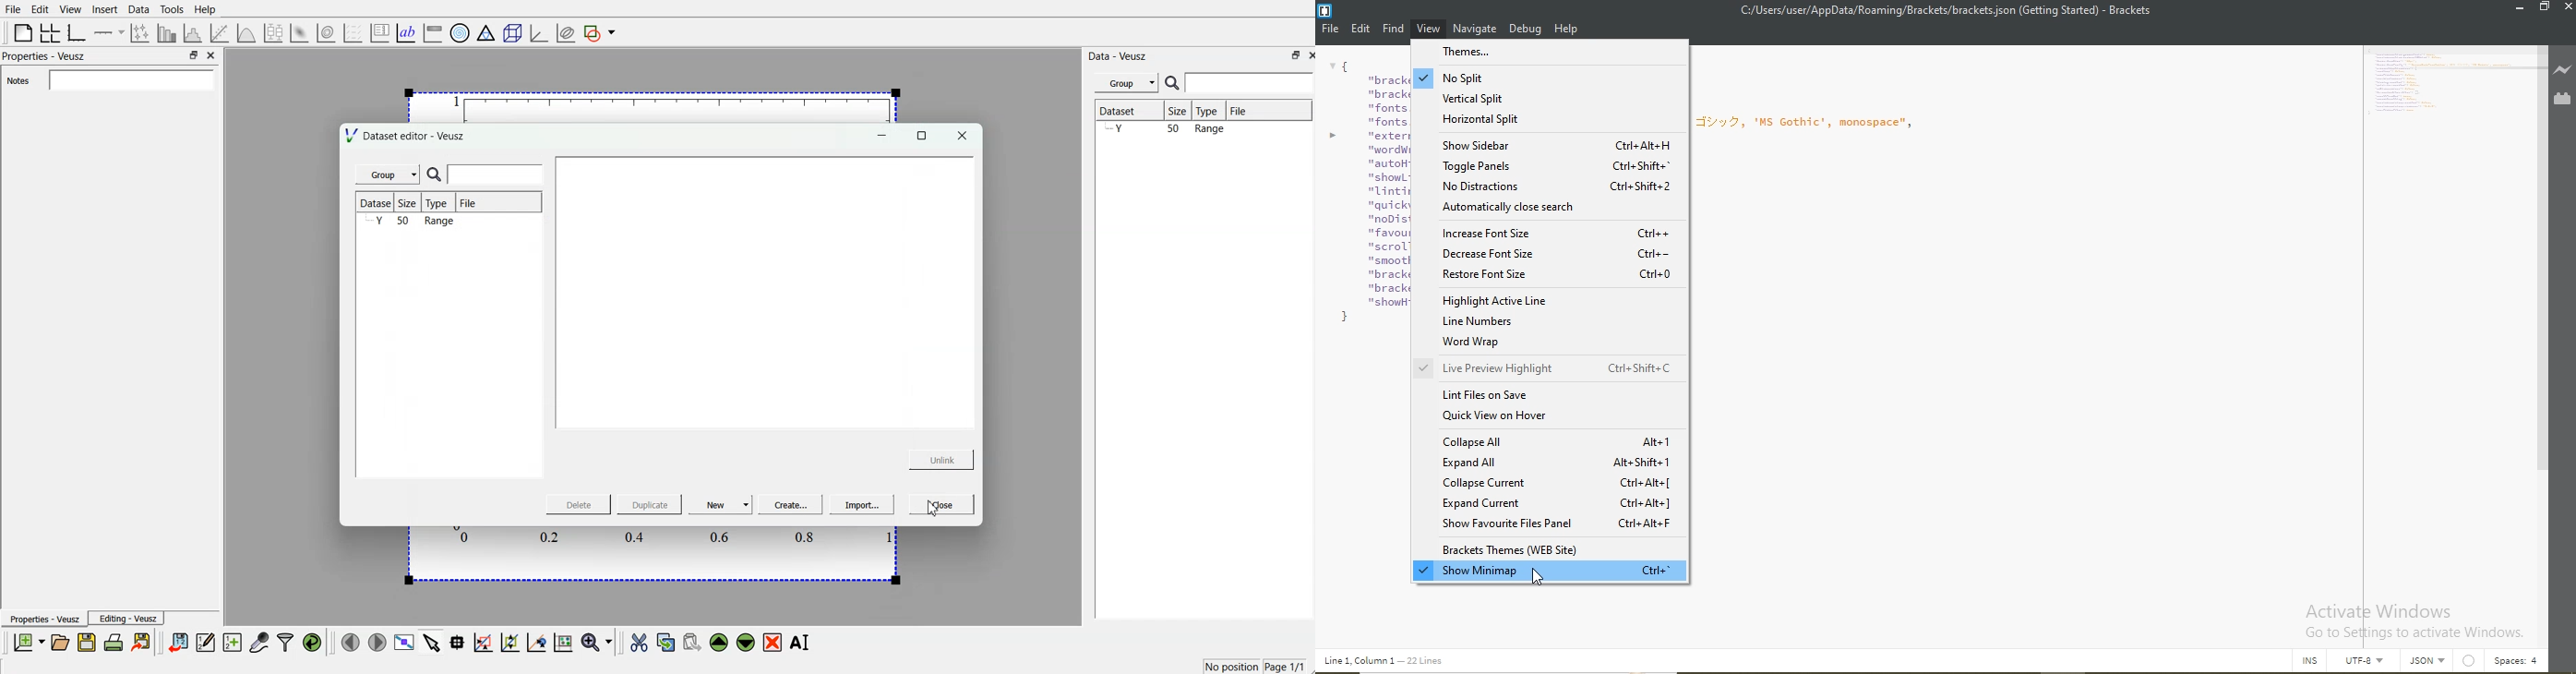 The height and width of the screenshot is (700, 2576). What do you see at coordinates (2516, 661) in the screenshot?
I see `Spaces:4` at bounding box center [2516, 661].